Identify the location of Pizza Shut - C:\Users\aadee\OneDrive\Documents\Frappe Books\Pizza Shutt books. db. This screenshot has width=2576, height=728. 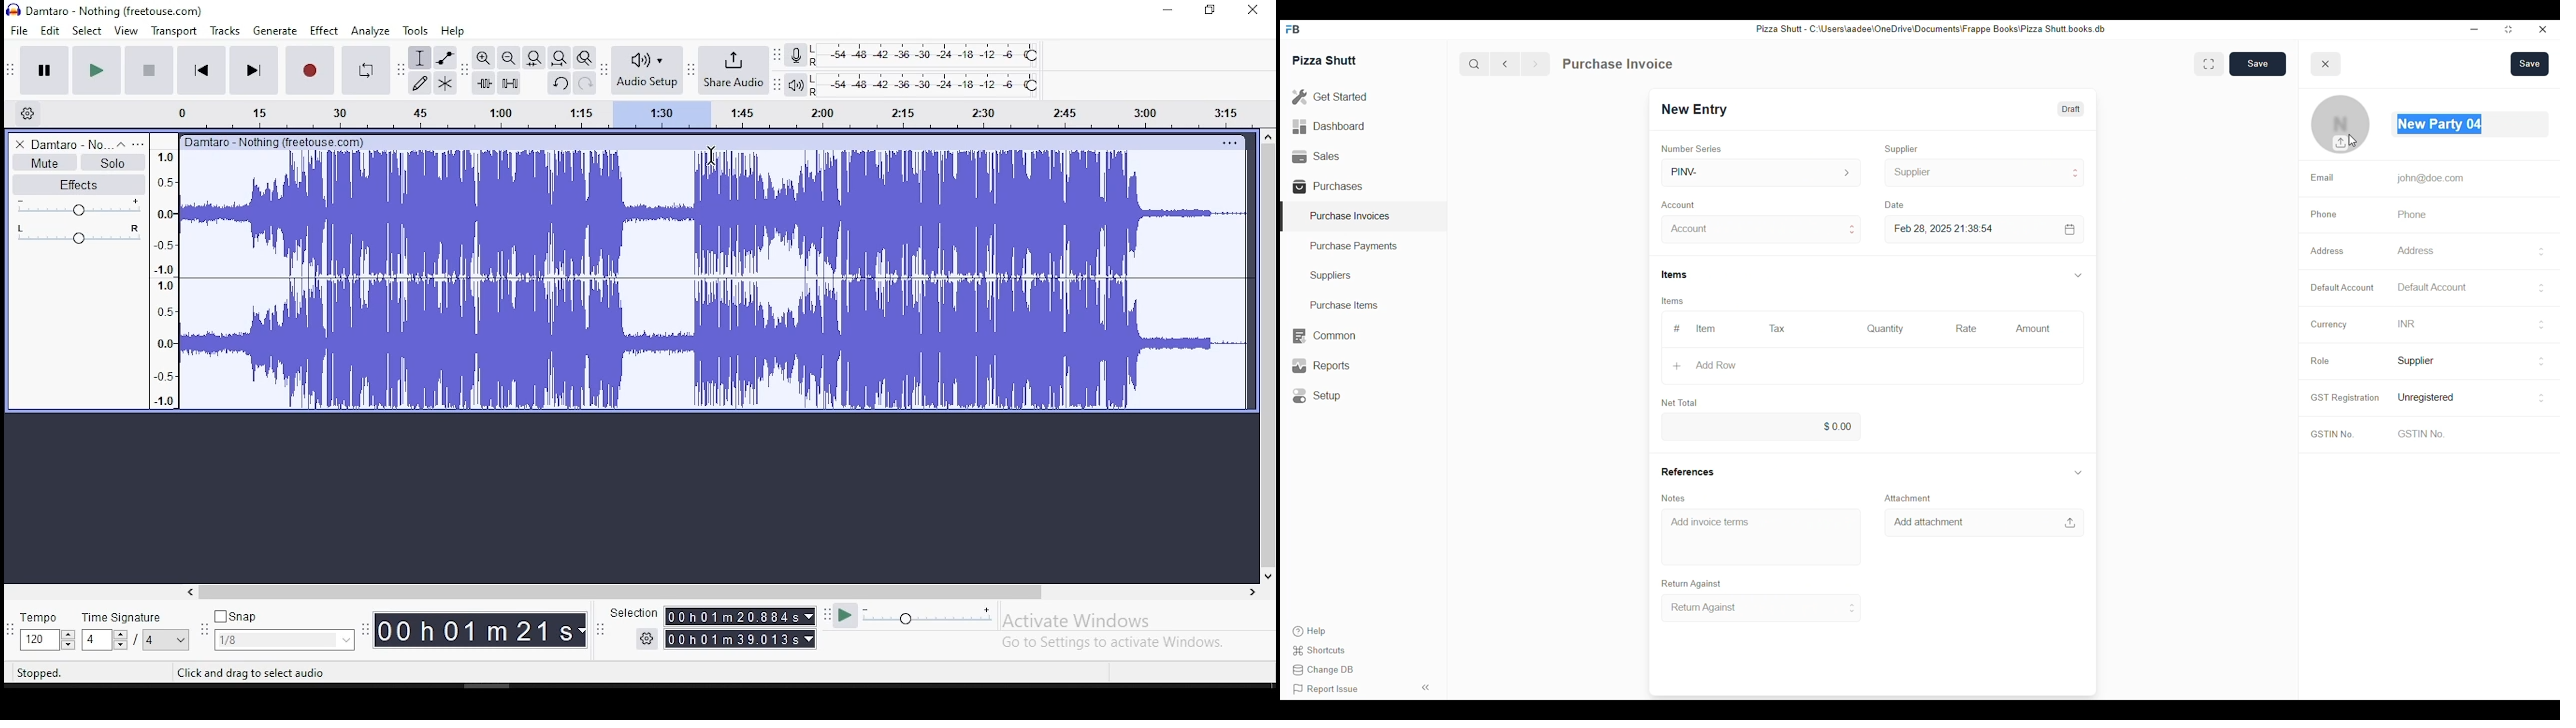
(1929, 28).